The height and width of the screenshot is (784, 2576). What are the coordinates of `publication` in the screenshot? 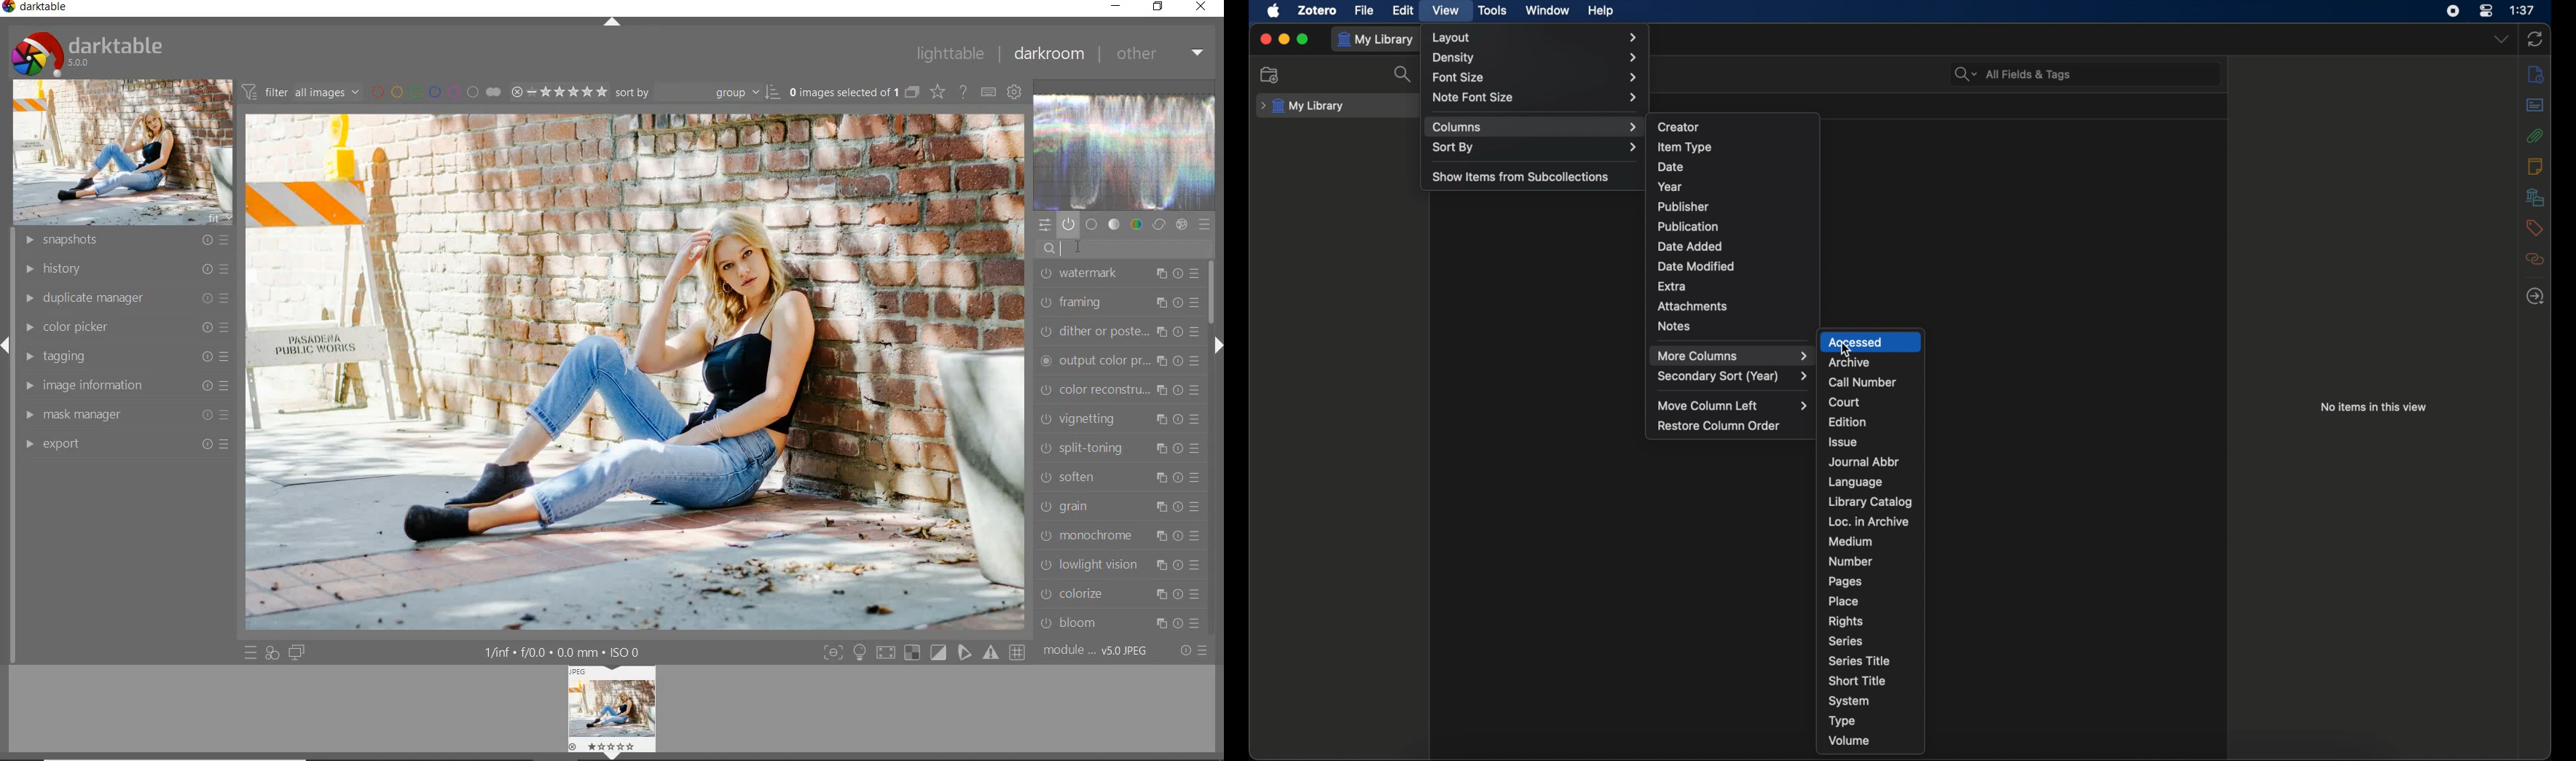 It's located at (1689, 225).